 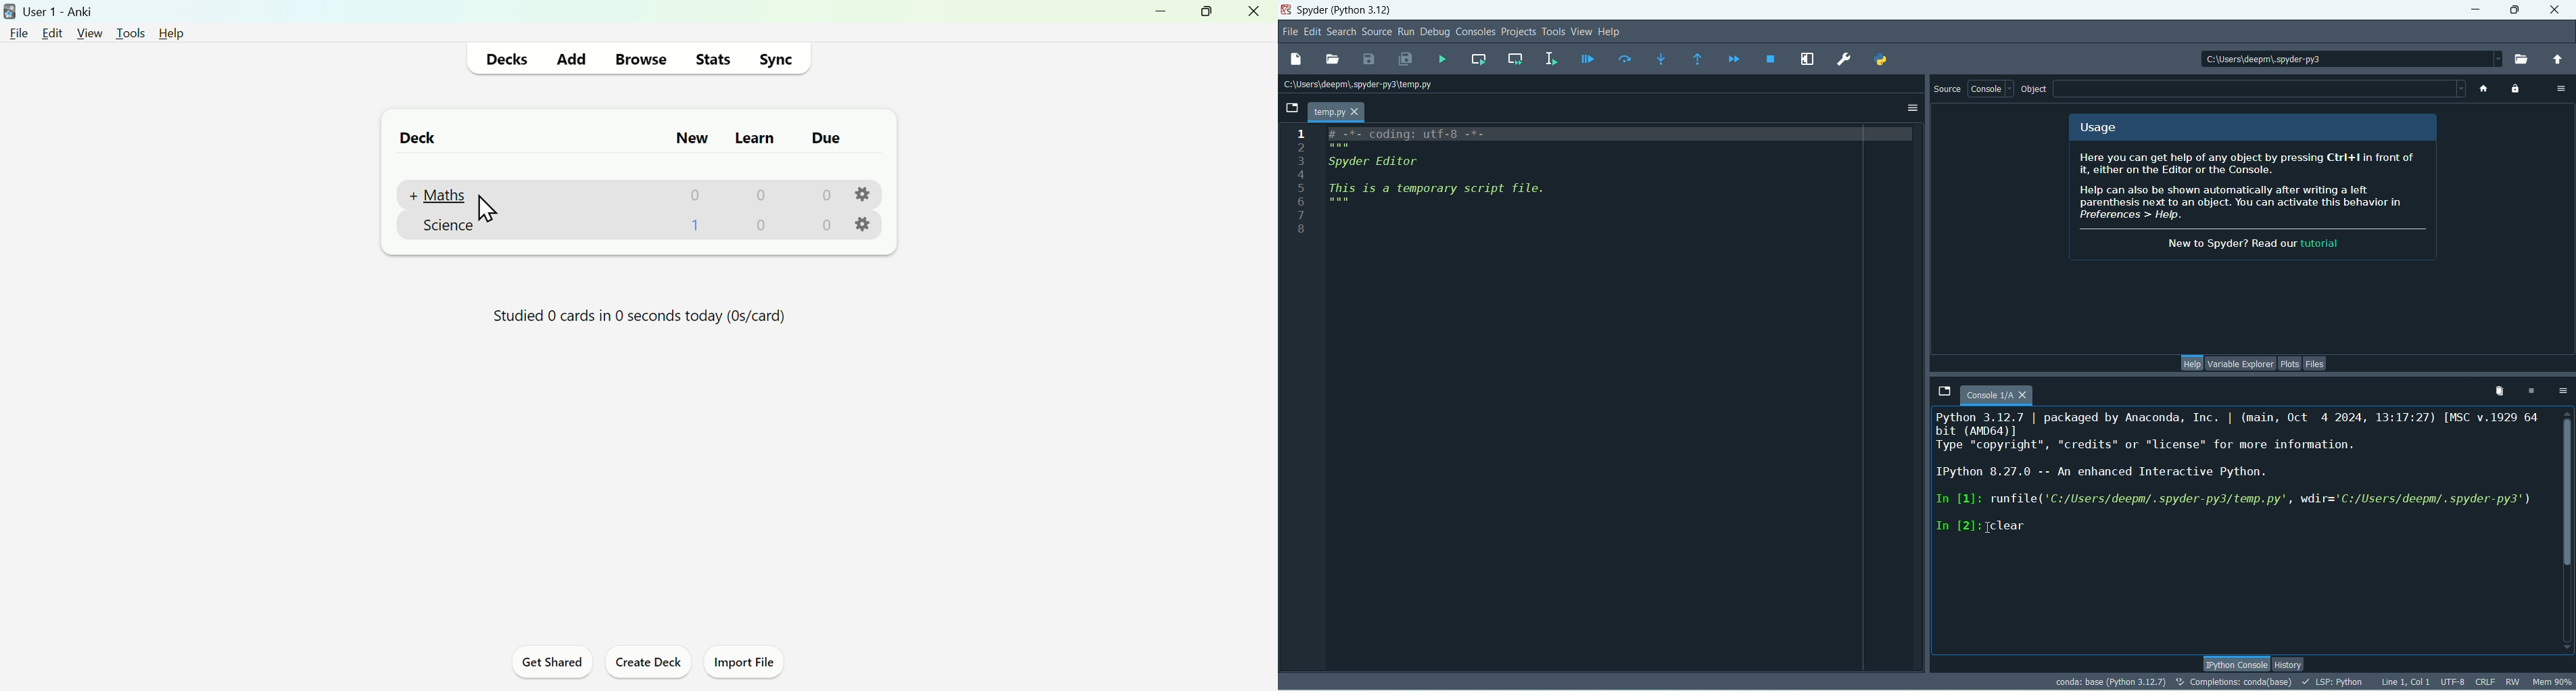 What do you see at coordinates (1377, 32) in the screenshot?
I see `source` at bounding box center [1377, 32].